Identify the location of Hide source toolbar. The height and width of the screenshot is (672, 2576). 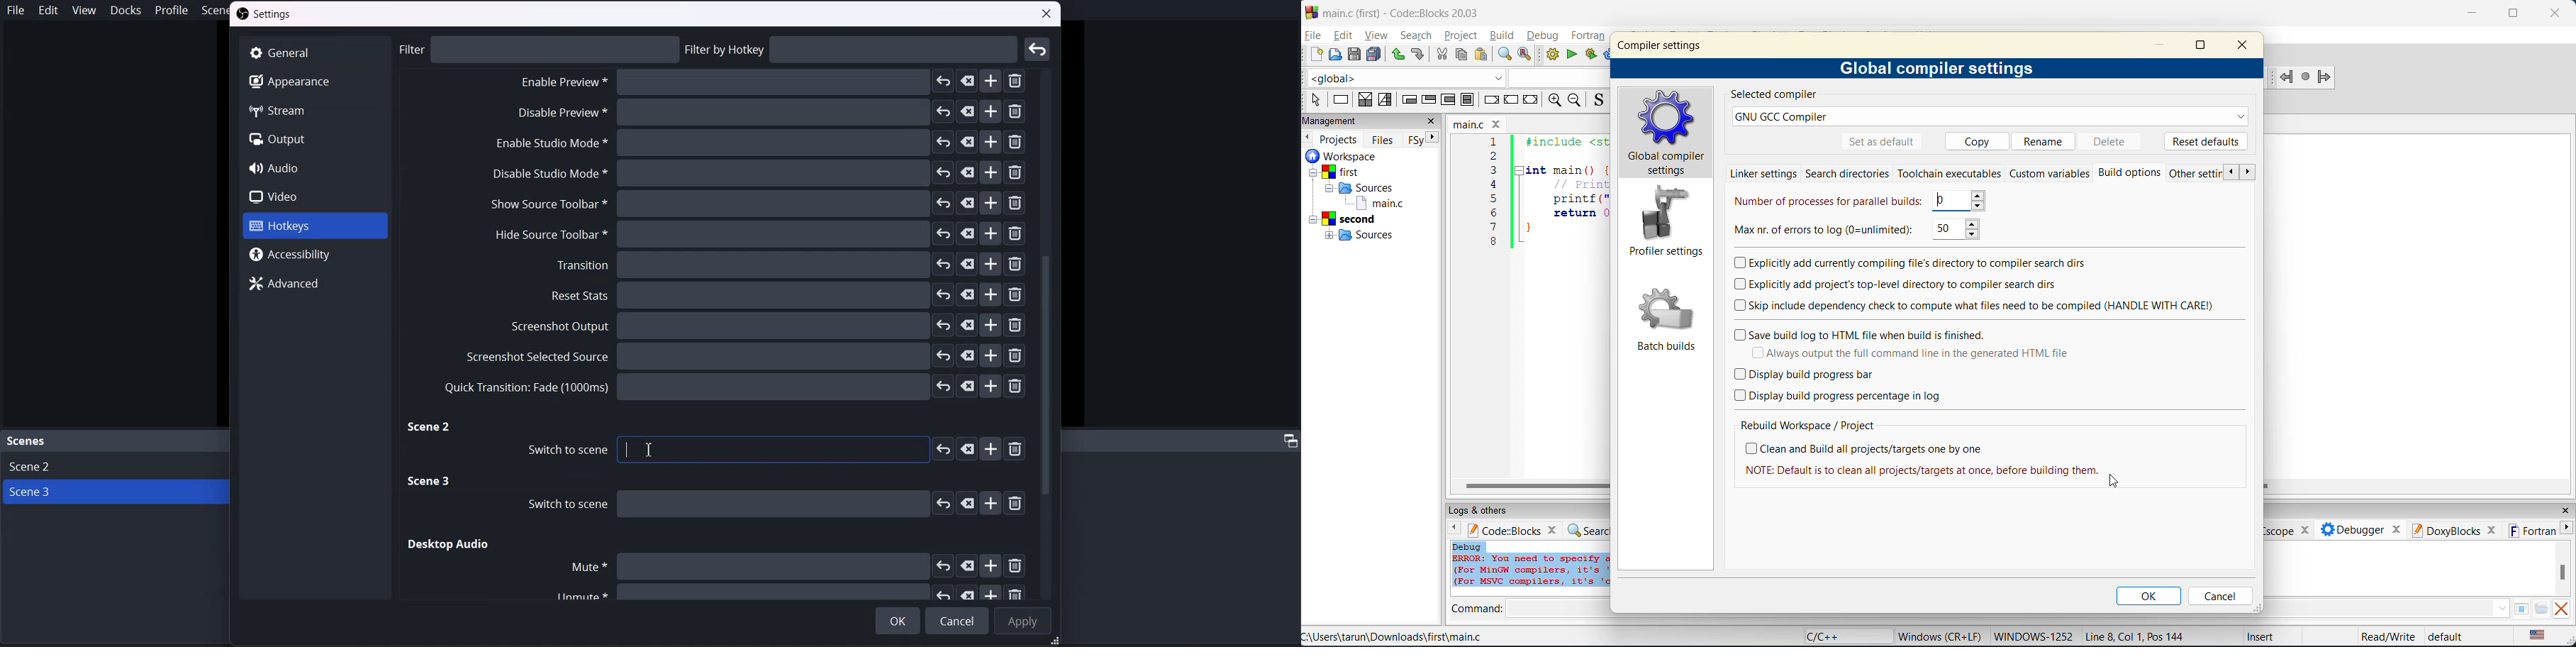
(753, 234).